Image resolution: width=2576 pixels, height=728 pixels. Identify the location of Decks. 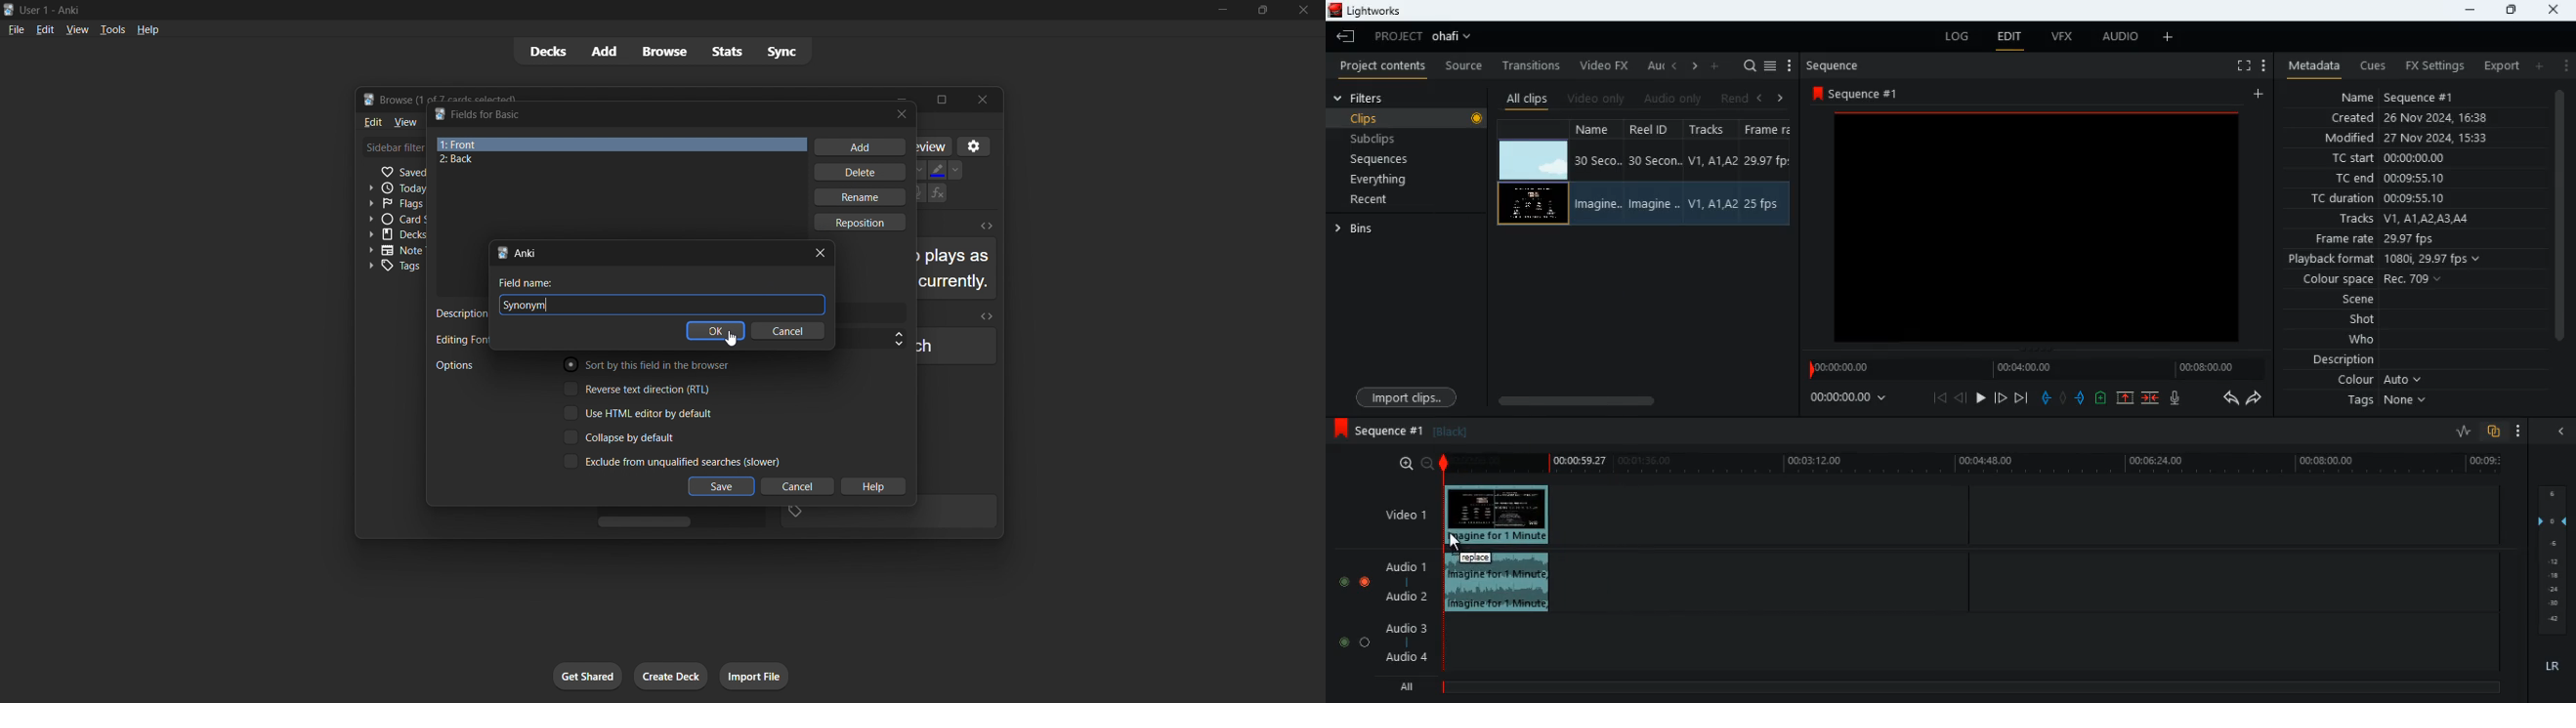
(393, 235).